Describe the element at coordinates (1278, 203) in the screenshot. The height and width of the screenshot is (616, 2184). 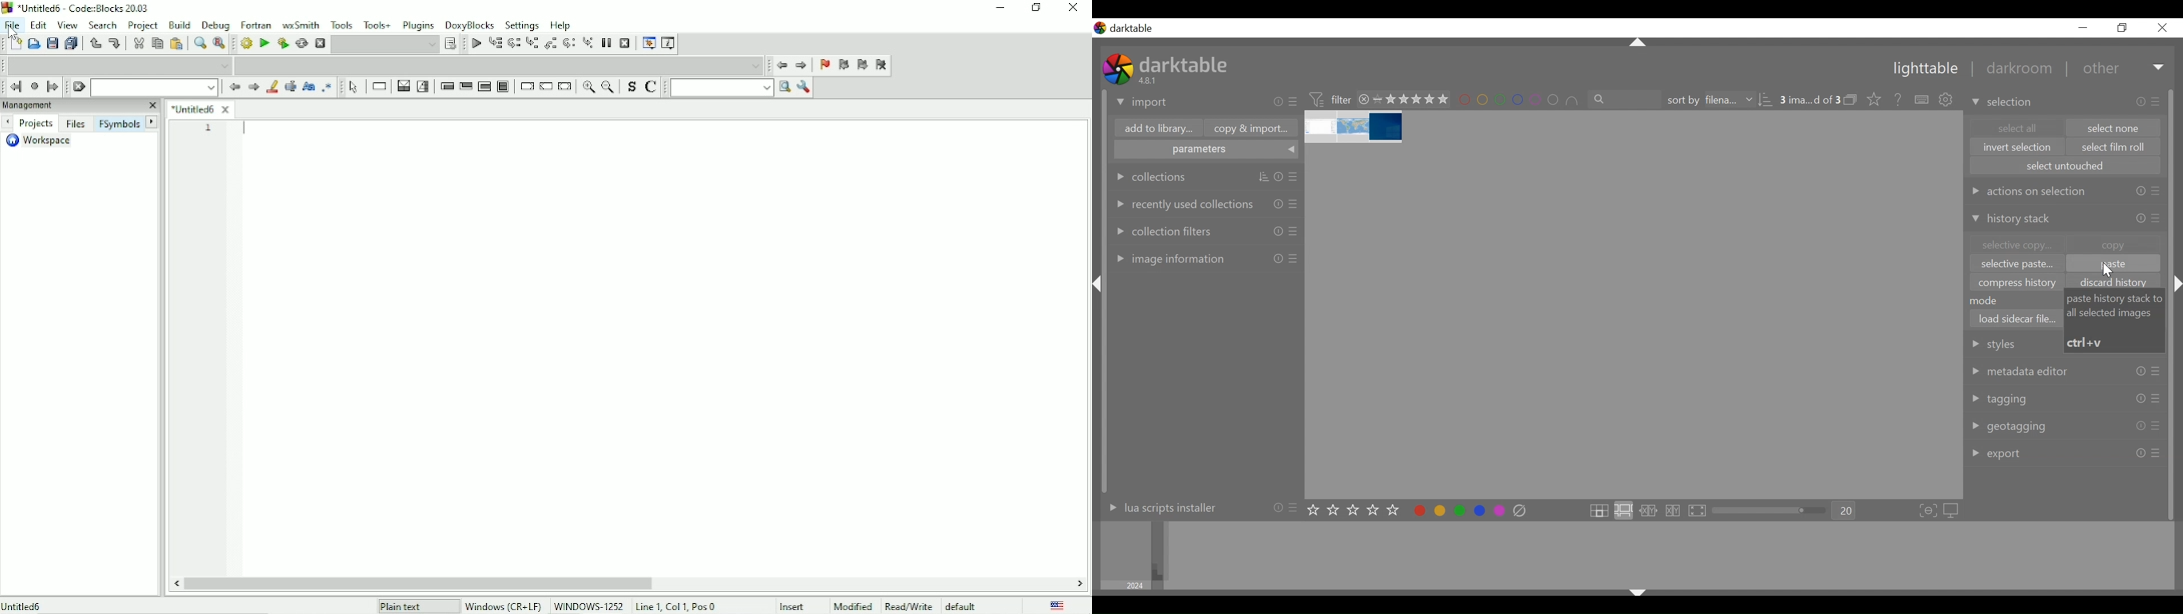
I see `info` at that location.